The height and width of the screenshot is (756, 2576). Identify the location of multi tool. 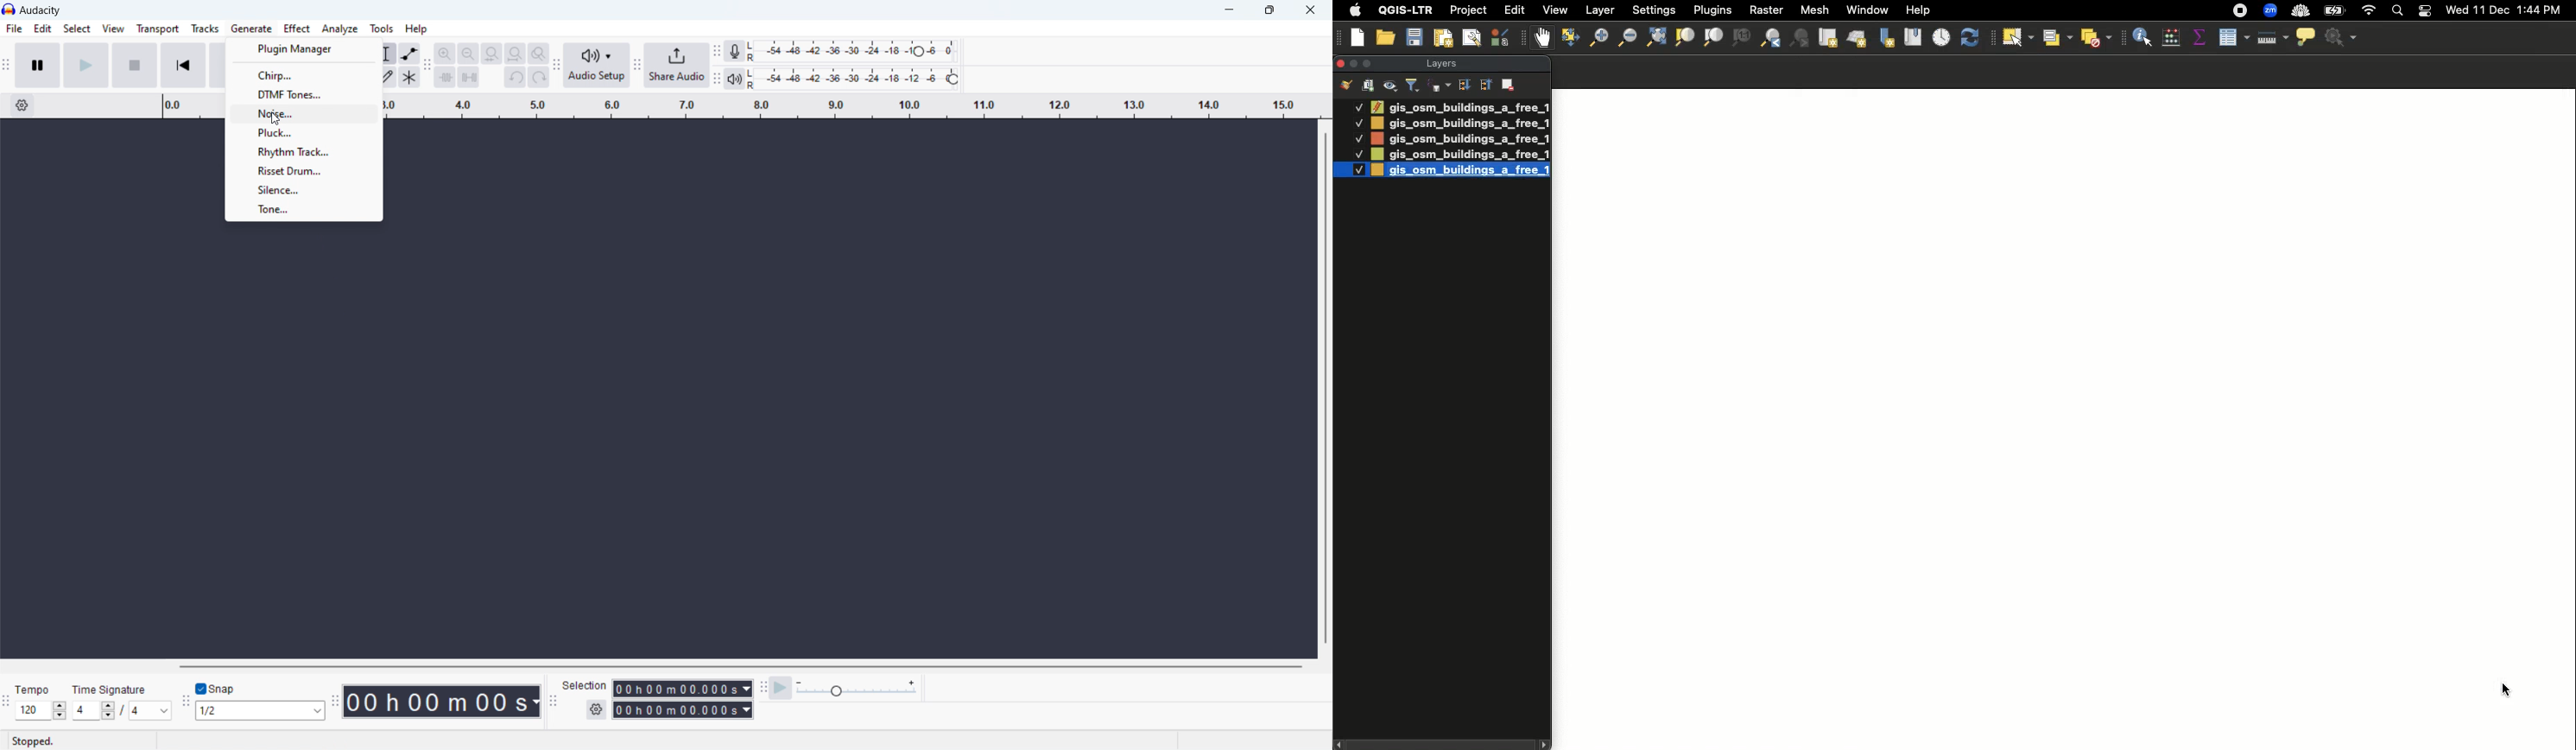
(409, 77).